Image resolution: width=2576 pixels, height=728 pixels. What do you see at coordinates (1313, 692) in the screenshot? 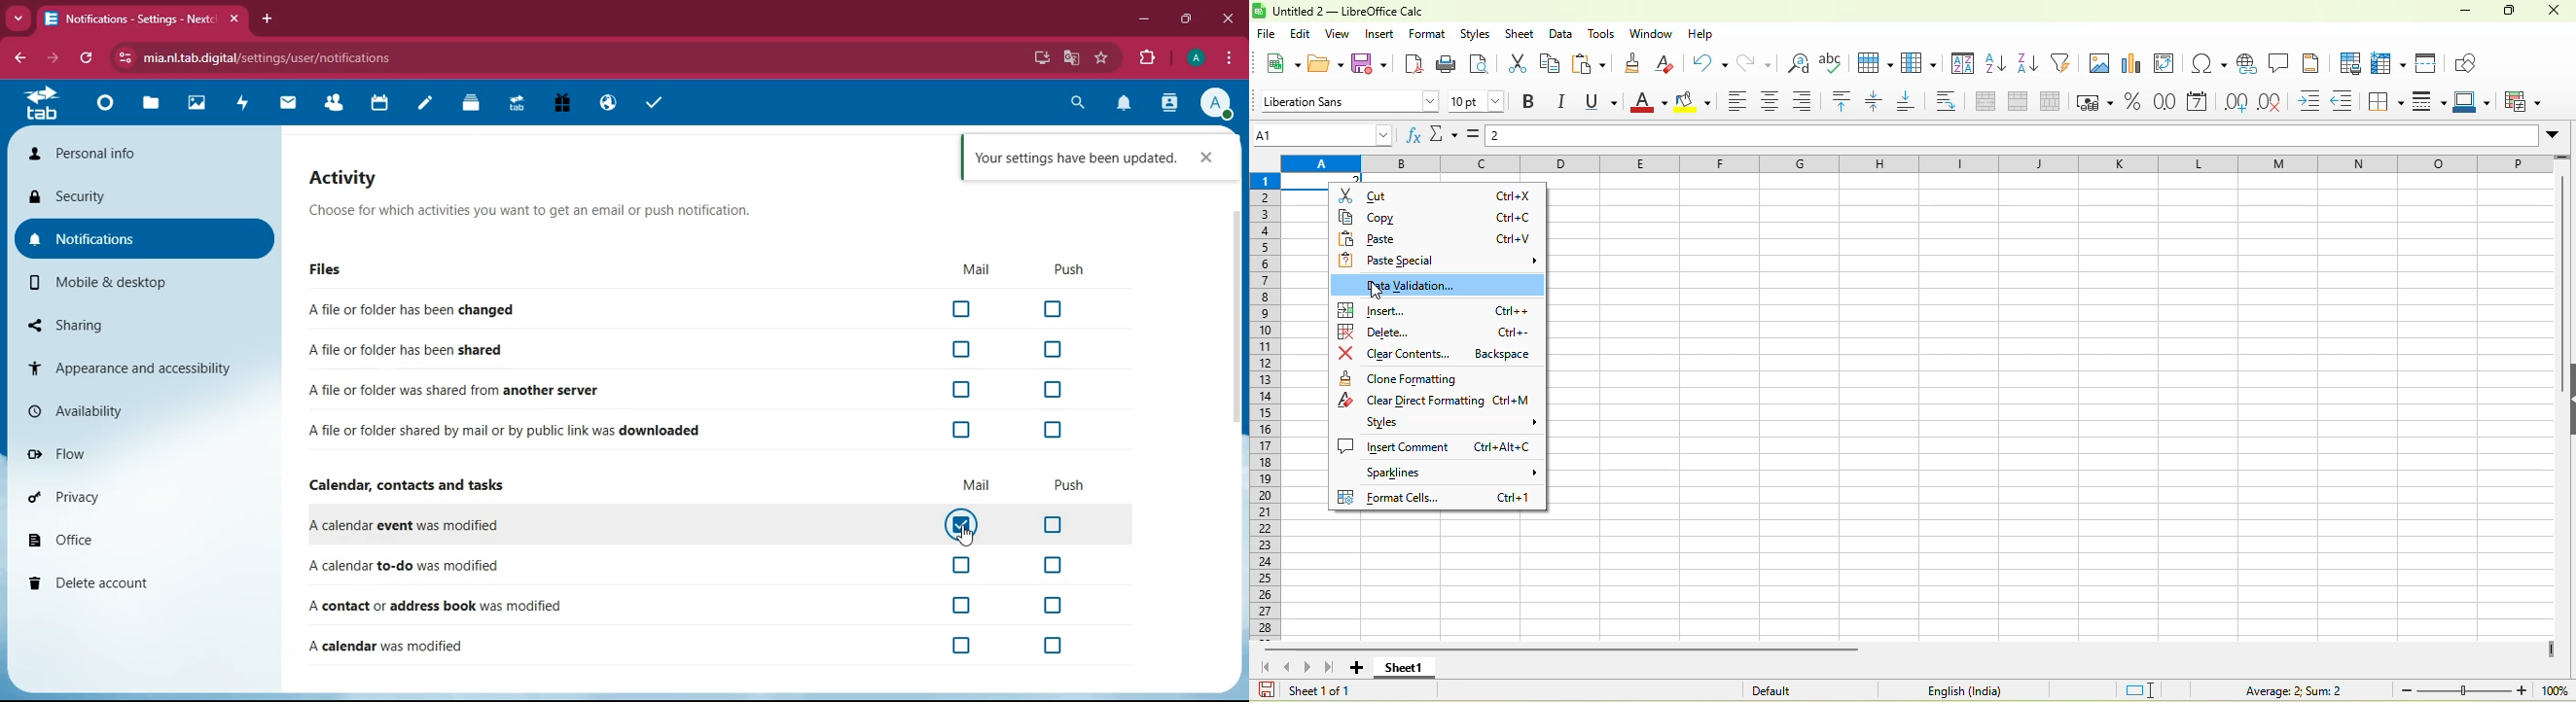
I see `sheet 1 0f 1` at bounding box center [1313, 692].